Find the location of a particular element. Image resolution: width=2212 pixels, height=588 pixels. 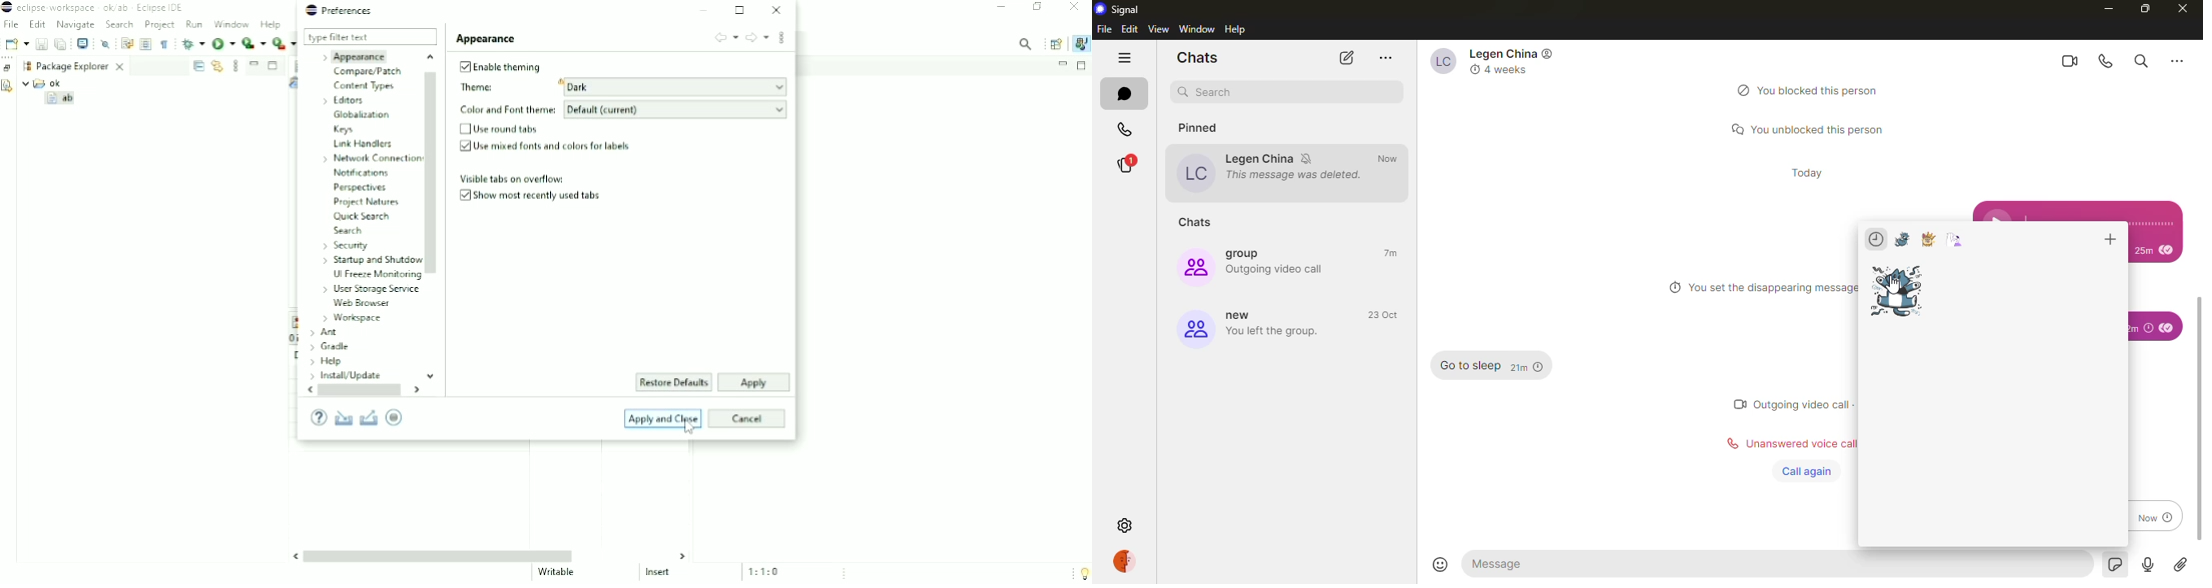

message is located at coordinates (1470, 366).